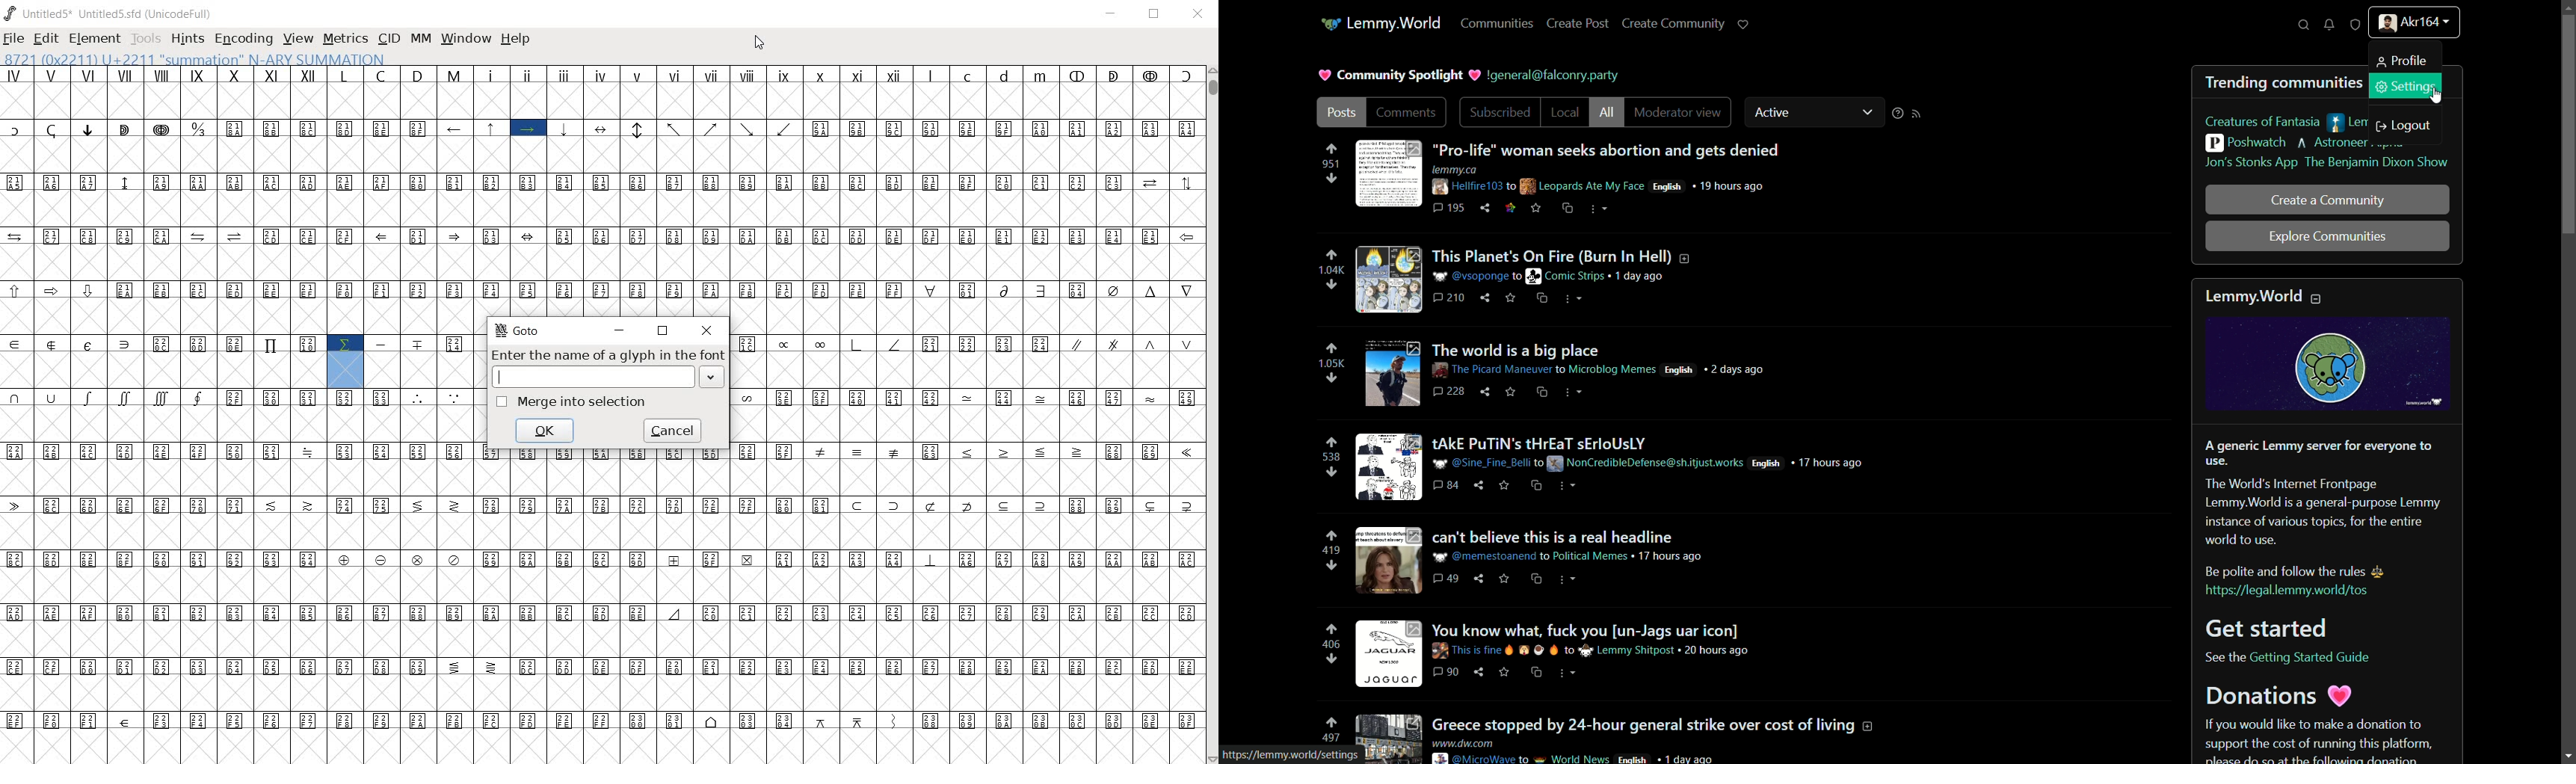 This screenshot has width=2576, height=784. Describe the element at coordinates (603, 747) in the screenshot. I see `empty cells` at that location.